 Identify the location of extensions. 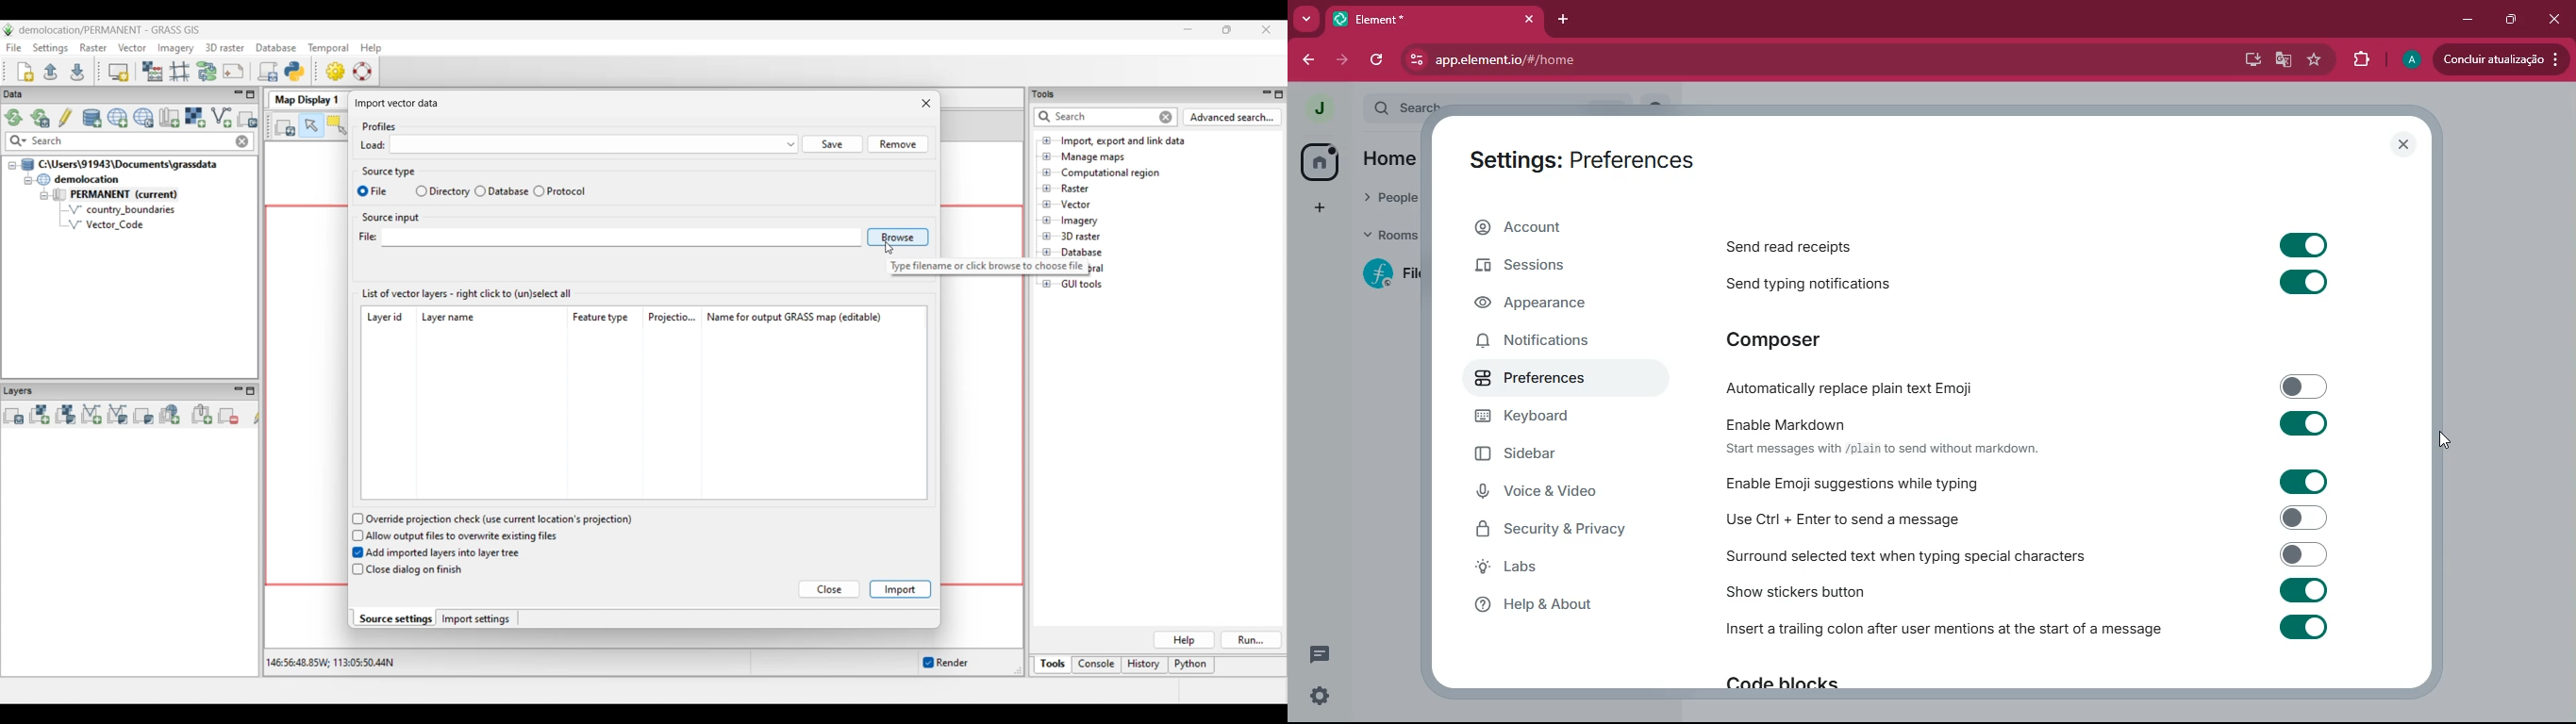
(2360, 60).